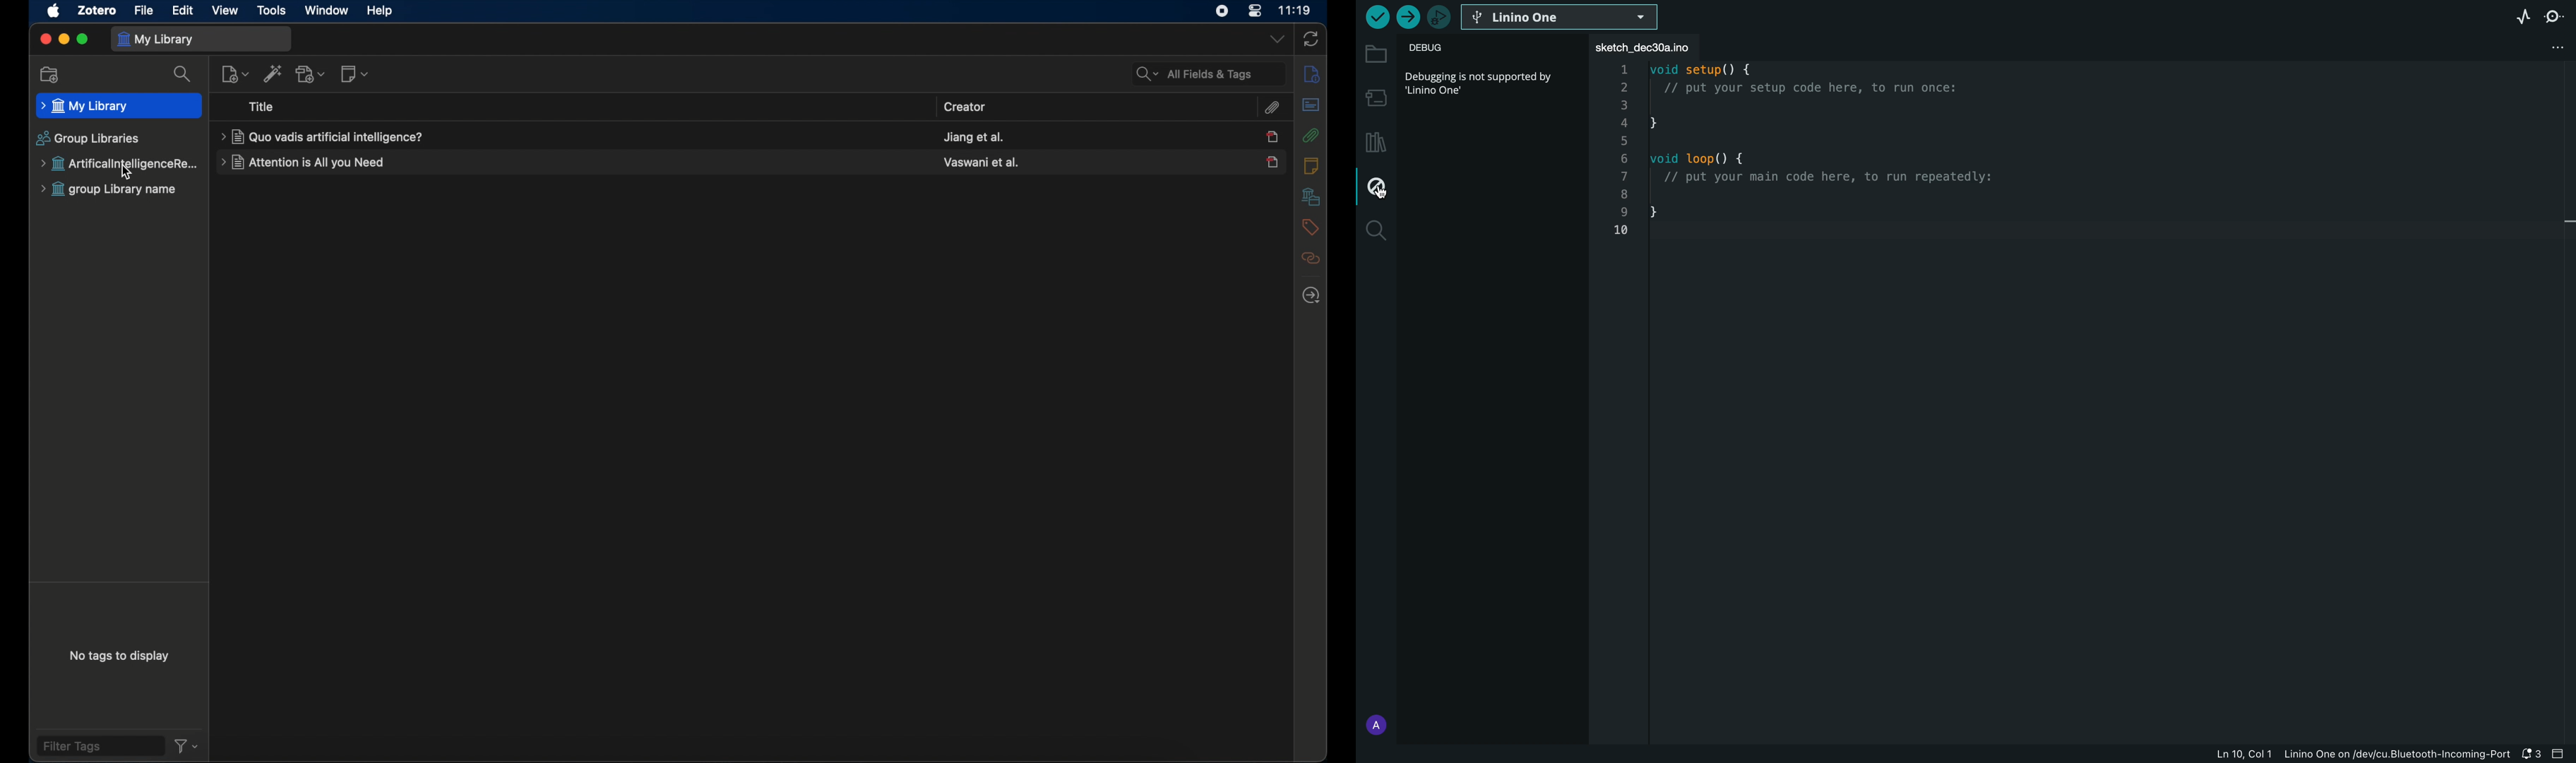 This screenshot has height=784, width=2576. I want to click on add attachment, so click(311, 74).